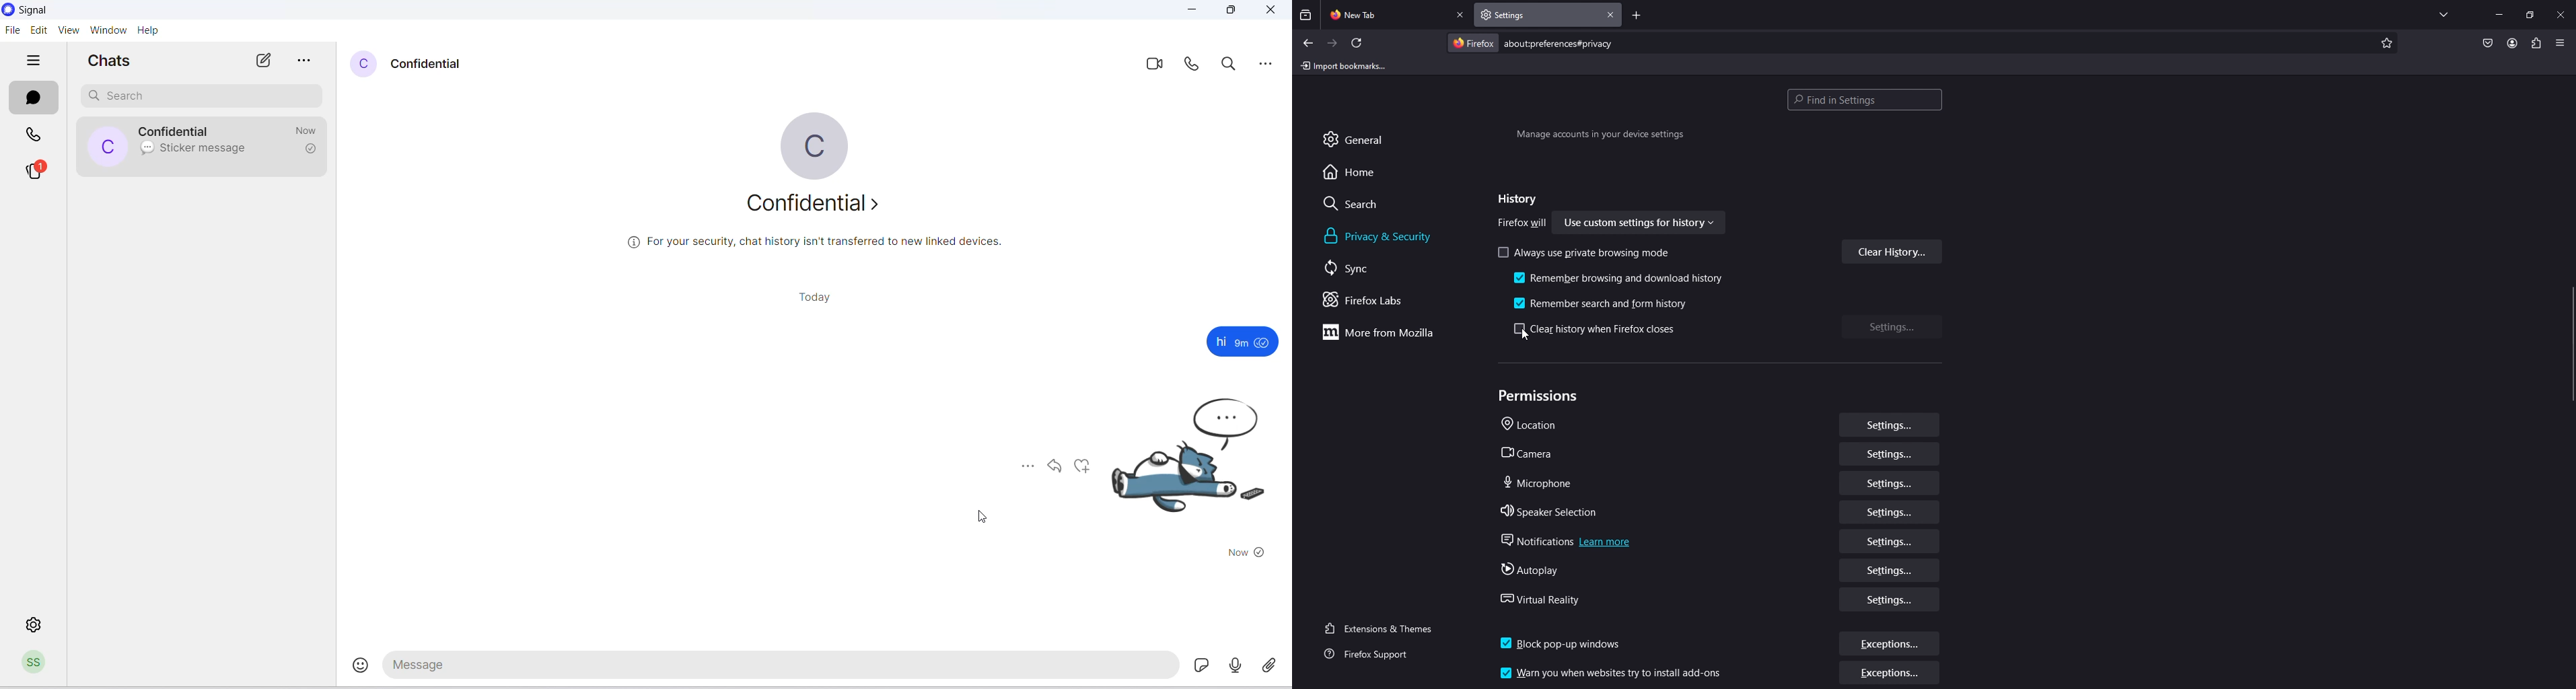 The image size is (2576, 700). Describe the element at coordinates (1553, 508) in the screenshot. I see `speaker` at that location.